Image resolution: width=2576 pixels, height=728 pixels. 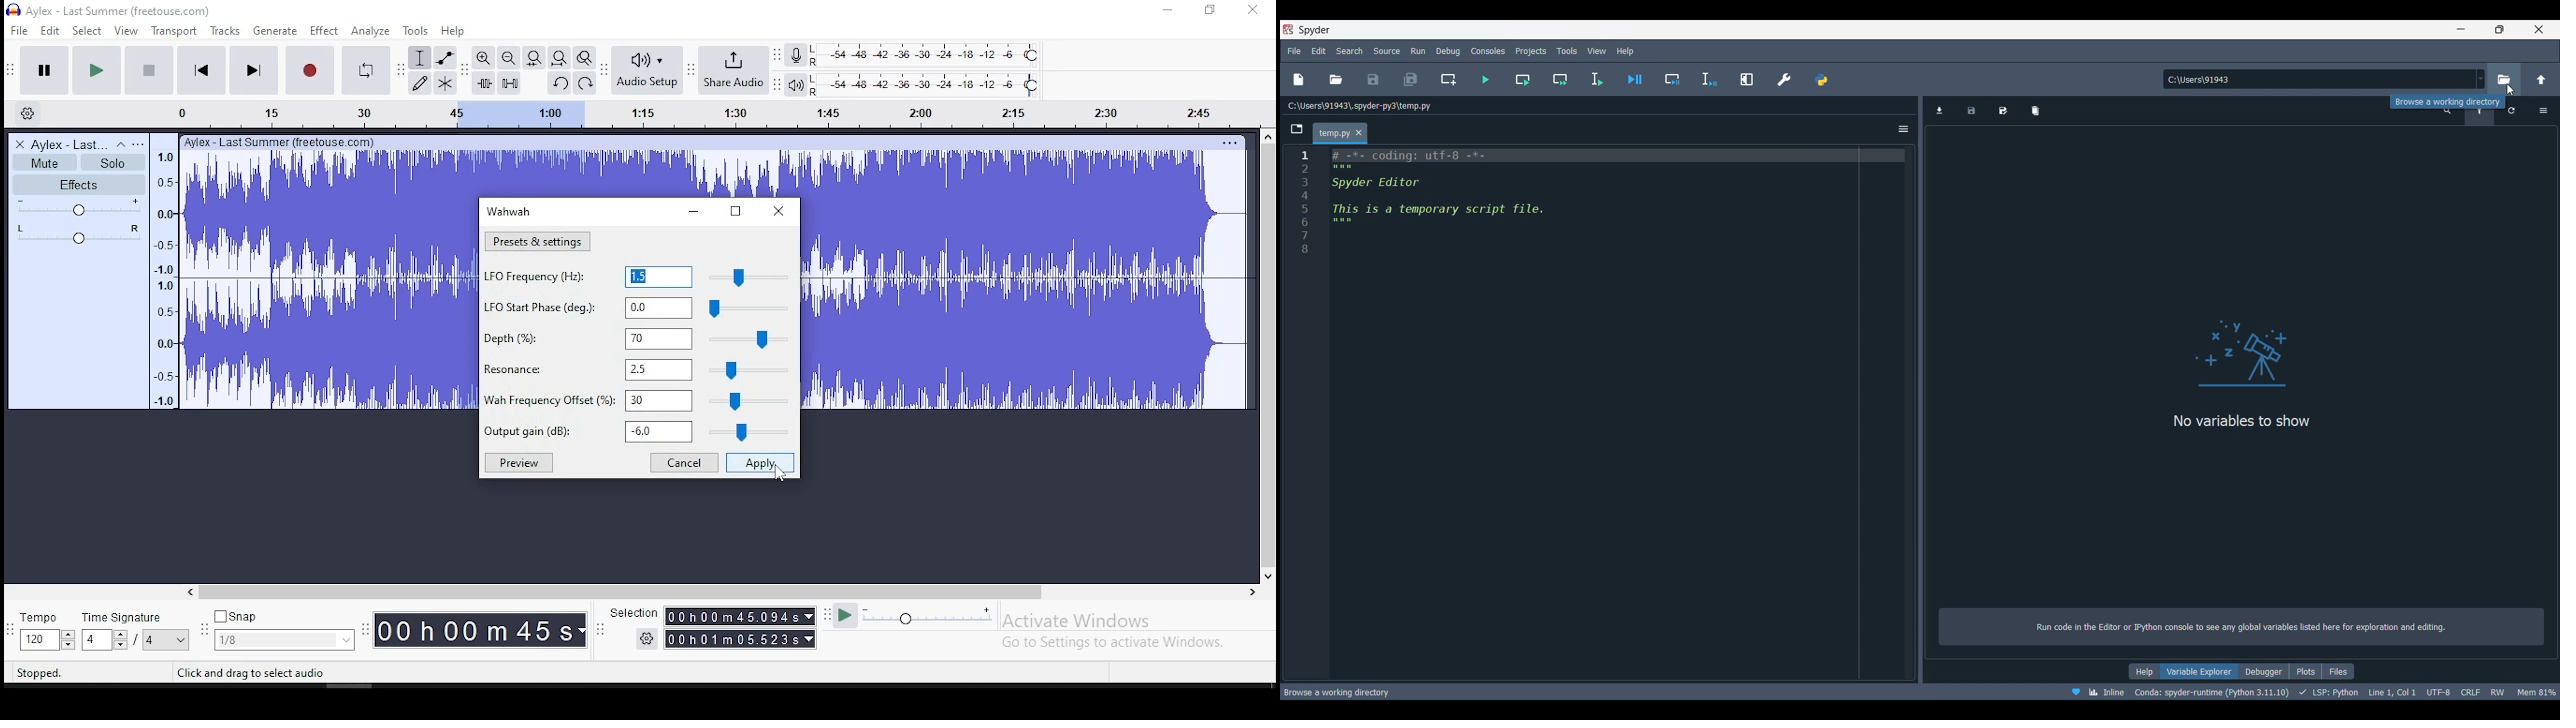 What do you see at coordinates (288, 143) in the screenshot?
I see `text` at bounding box center [288, 143].